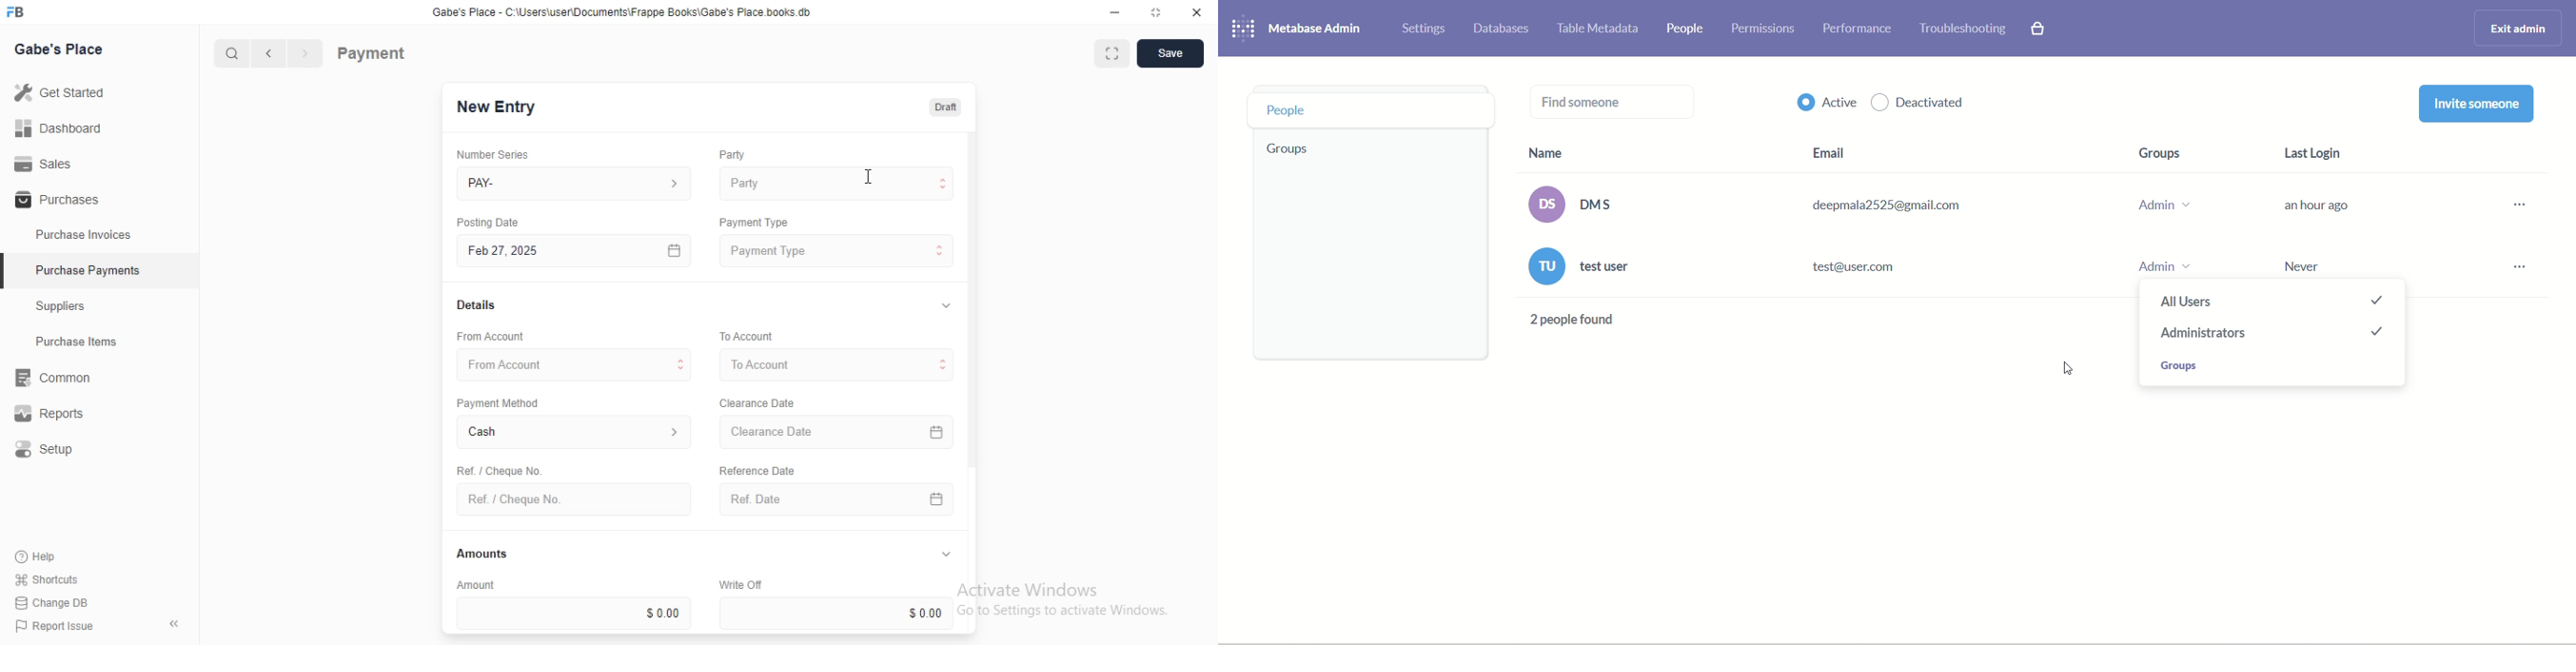 The width and height of the screenshot is (2576, 672). What do you see at coordinates (272, 55) in the screenshot?
I see `navigate backward` at bounding box center [272, 55].